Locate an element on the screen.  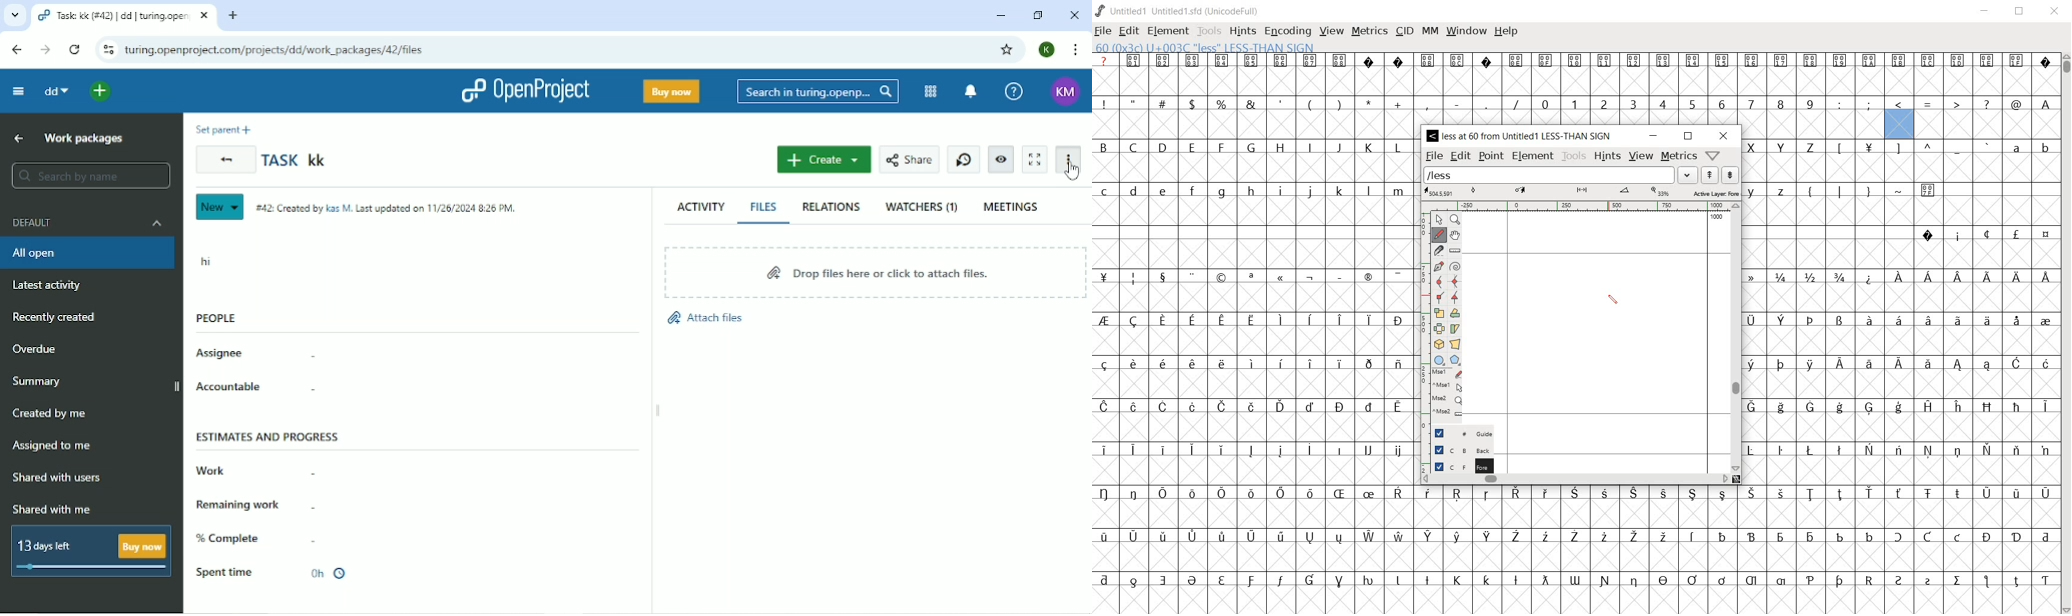
small letters a b is located at coordinates (2028, 147).